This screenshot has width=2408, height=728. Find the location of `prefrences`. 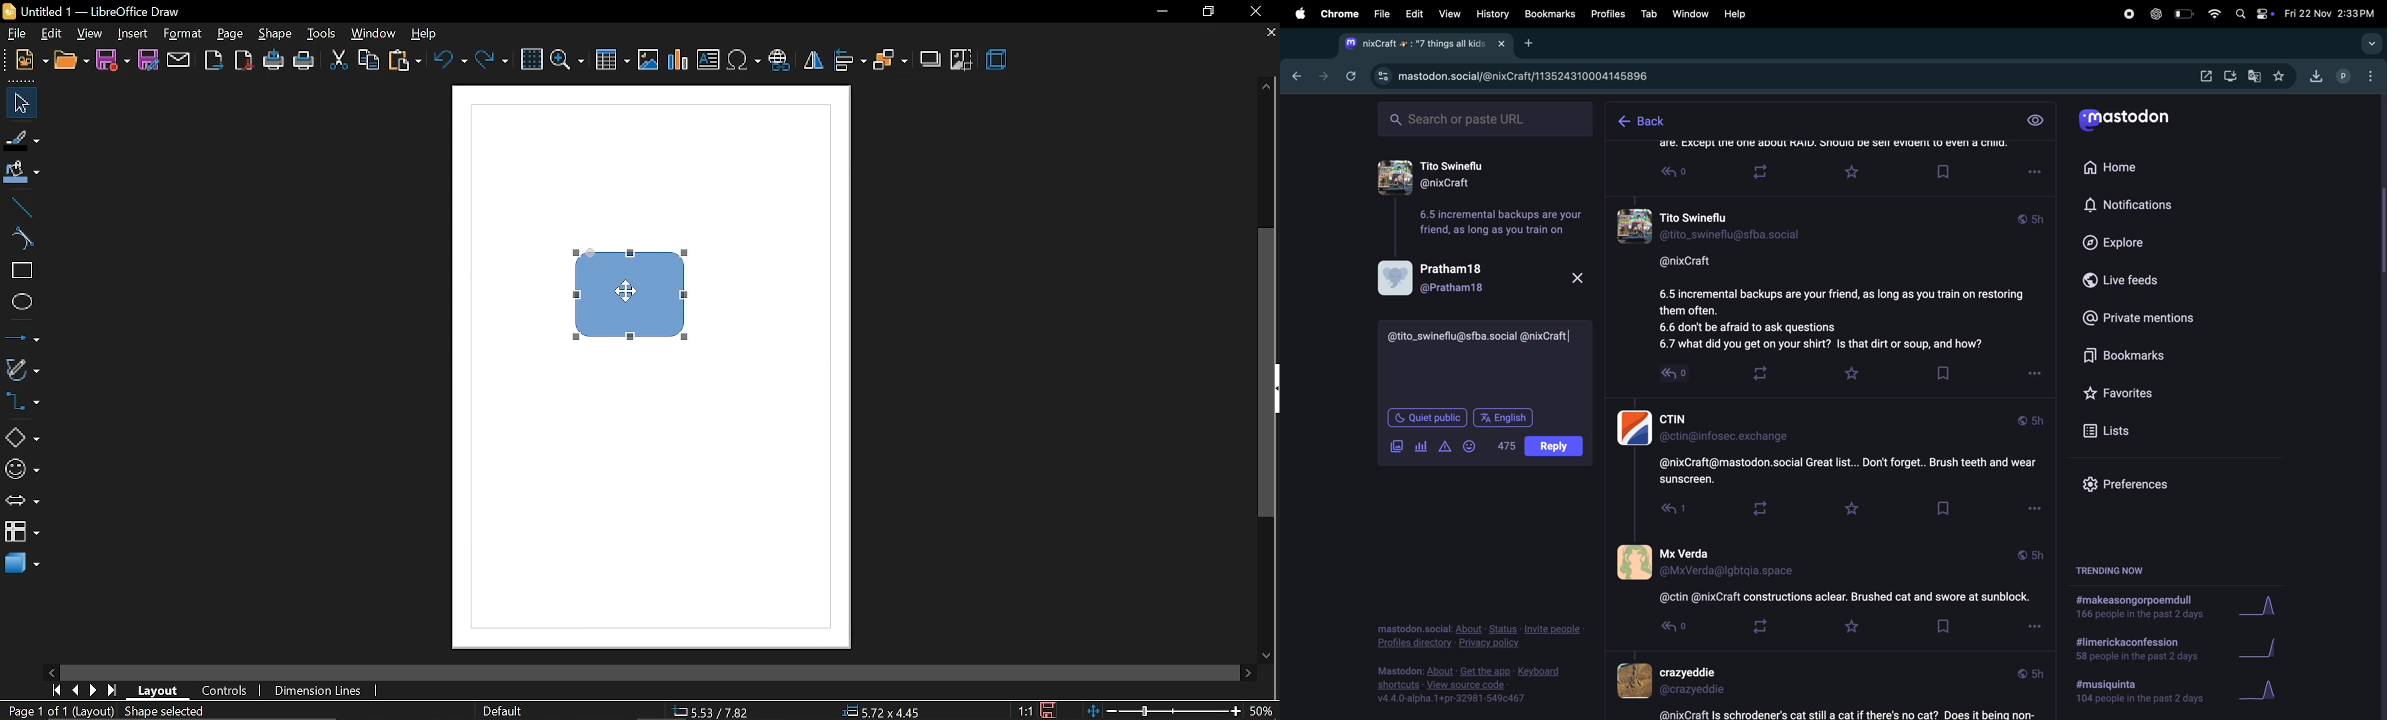

prefrences is located at coordinates (2132, 485).